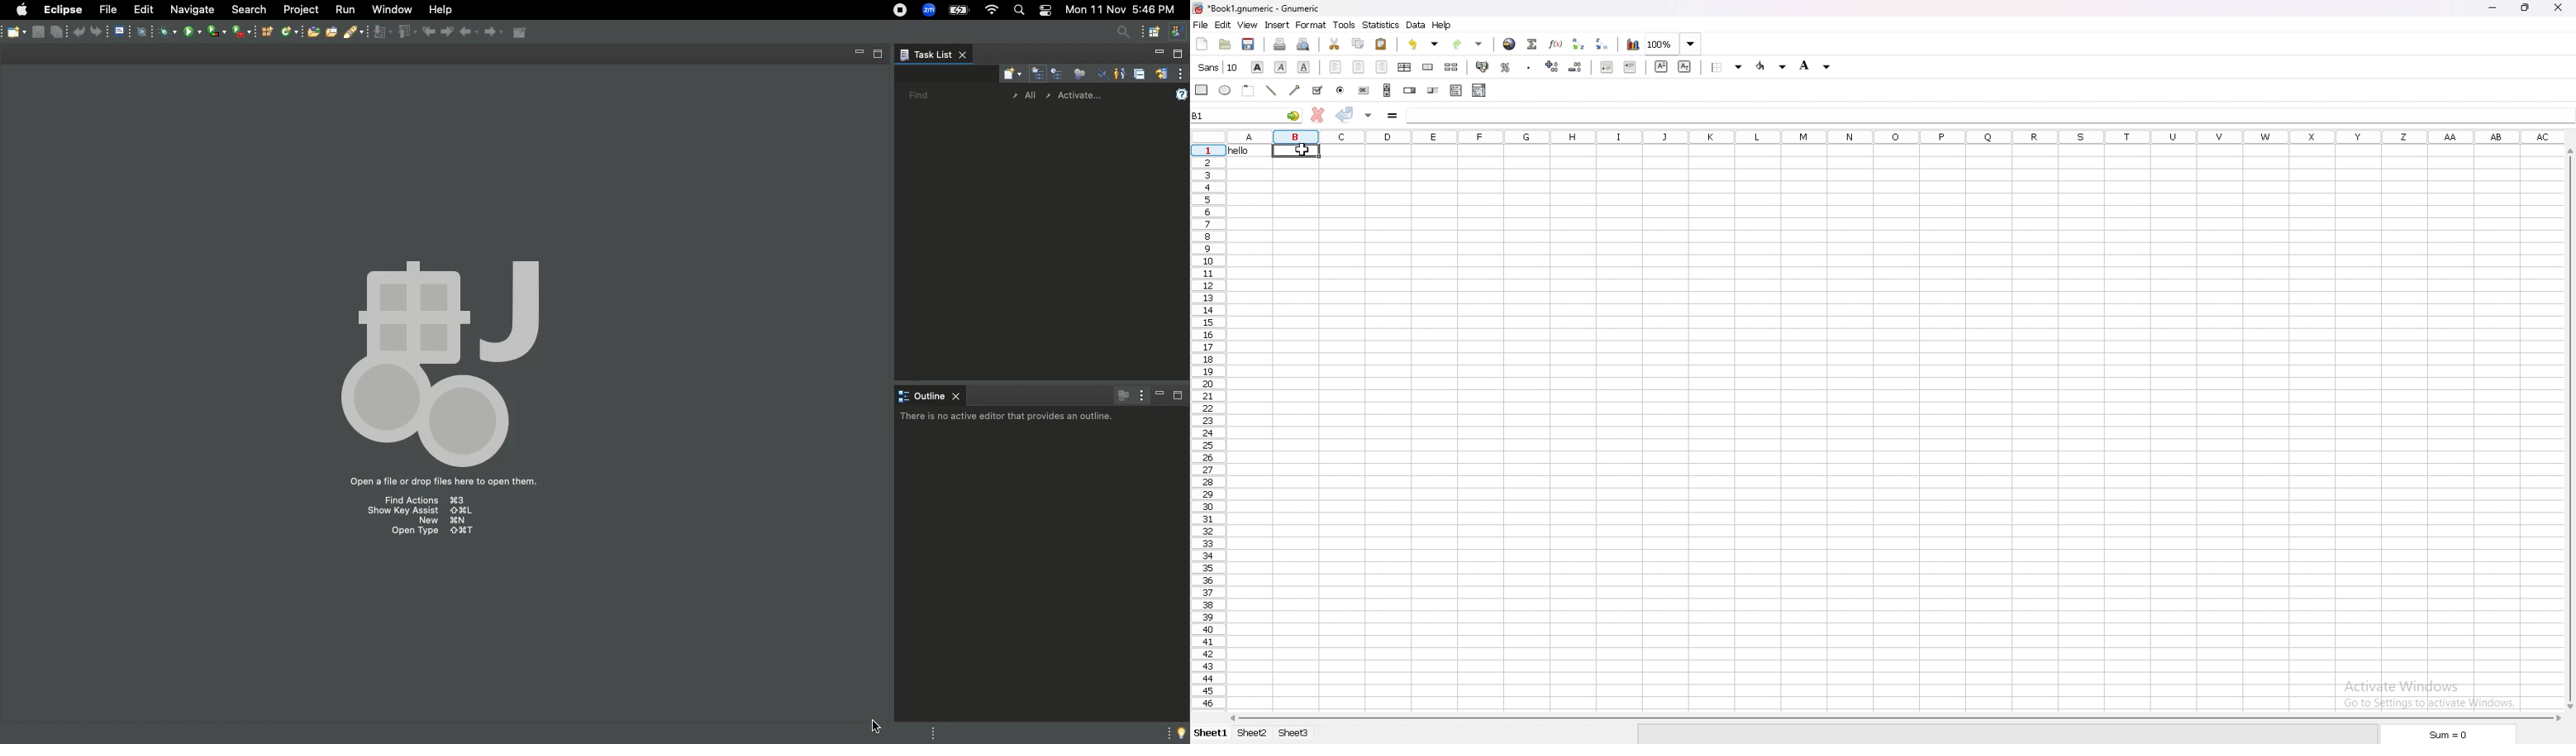 The width and height of the screenshot is (2576, 756). What do you see at coordinates (1341, 90) in the screenshot?
I see `create radio button` at bounding box center [1341, 90].